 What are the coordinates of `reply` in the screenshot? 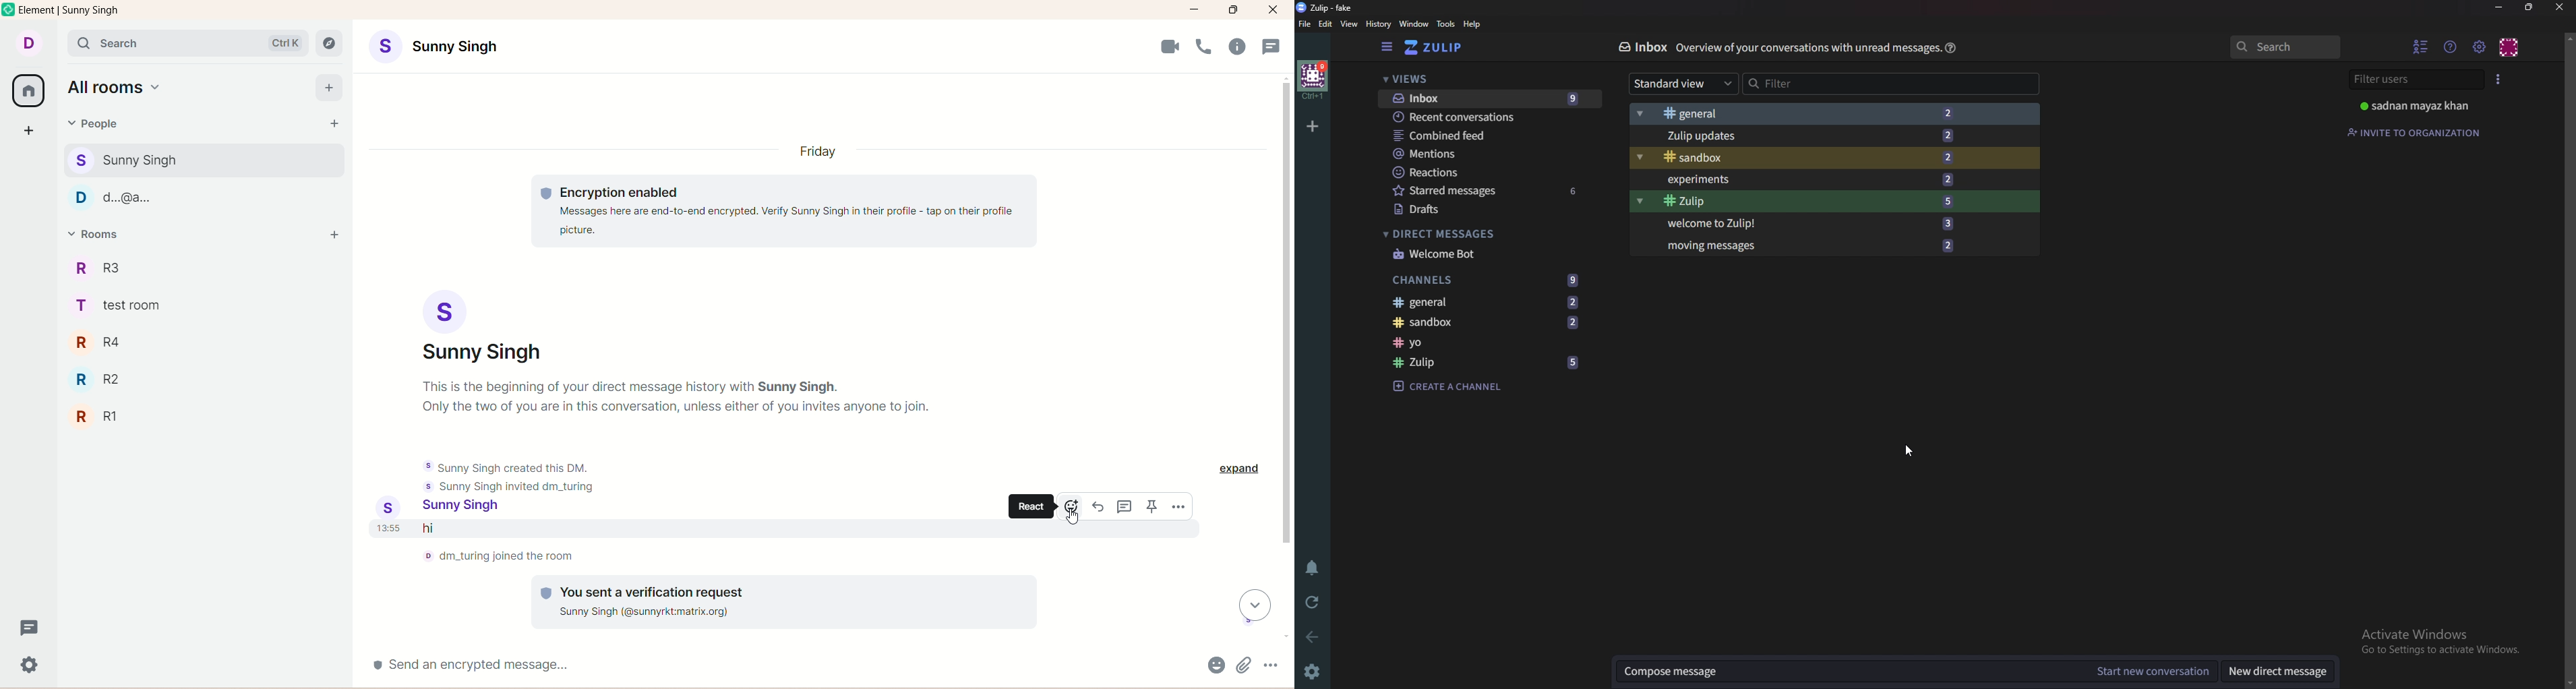 It's located at (1099, 506).